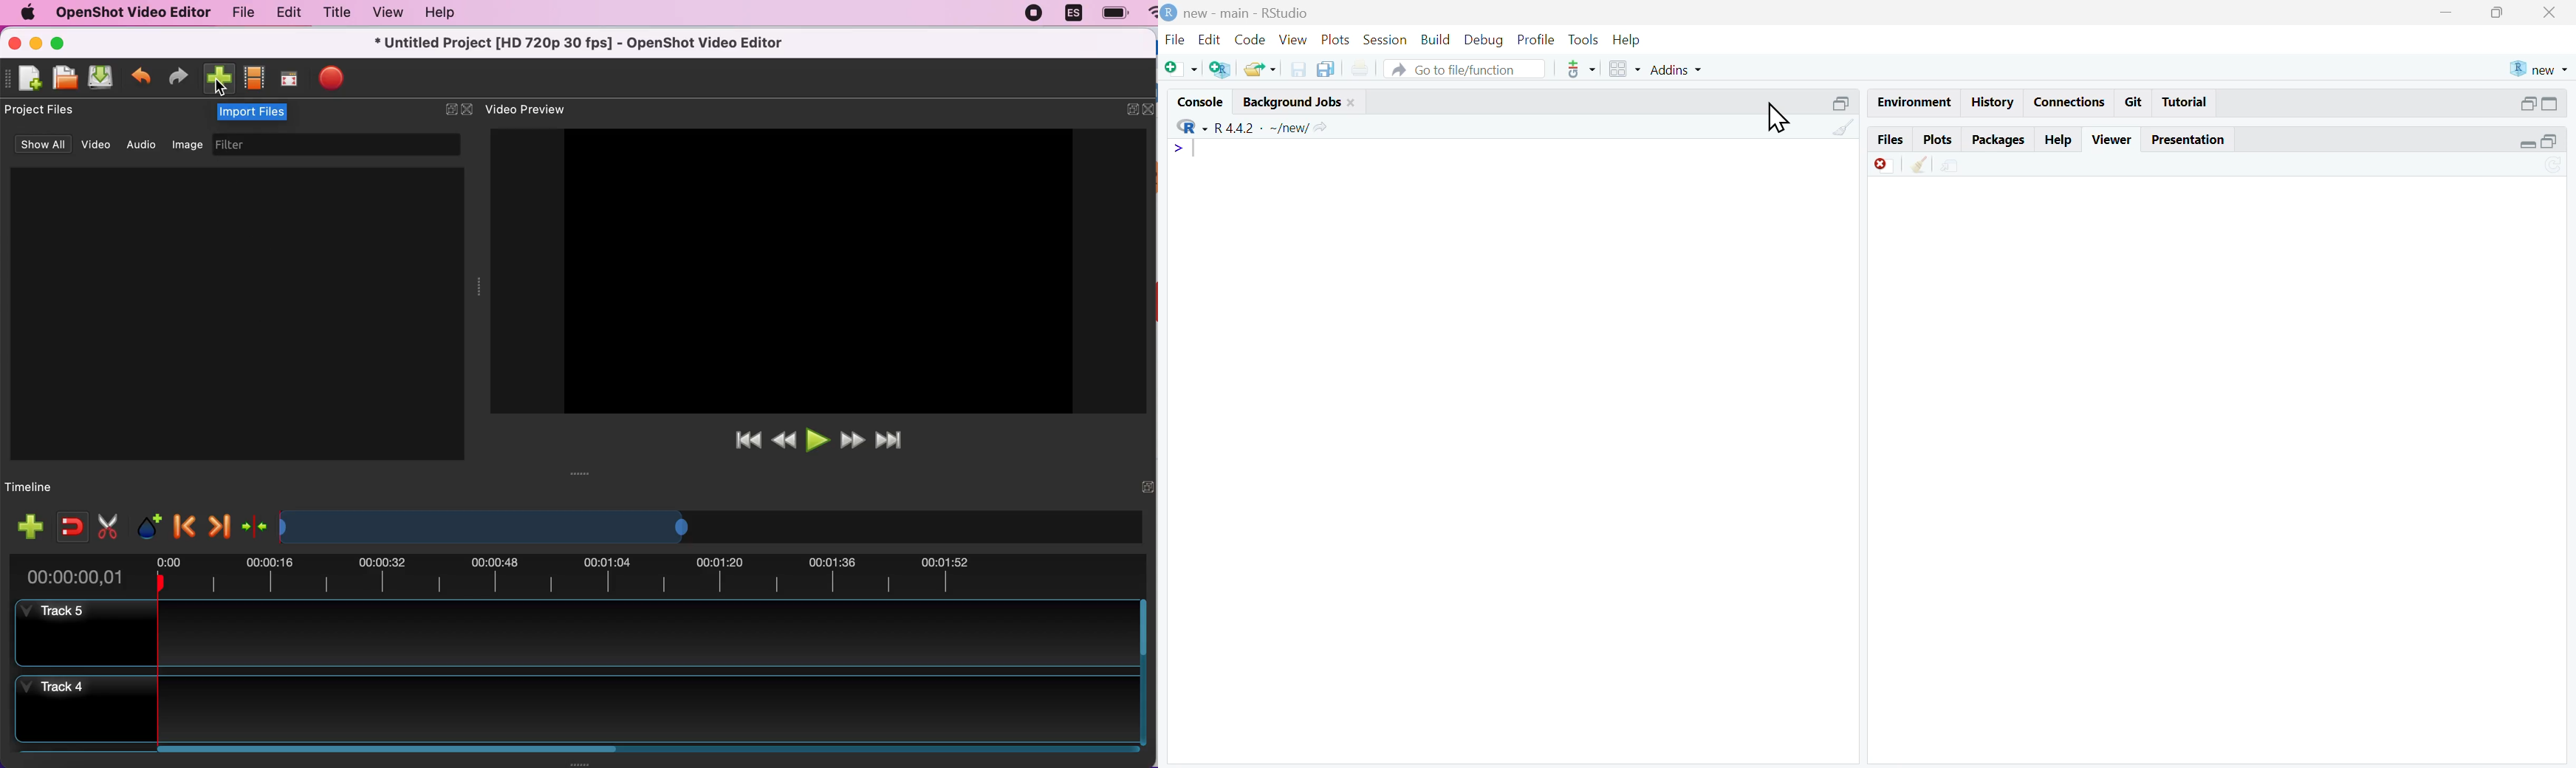 This screenshot has height=784, width=2576. I want to click on Sync, so click(2555, 165).